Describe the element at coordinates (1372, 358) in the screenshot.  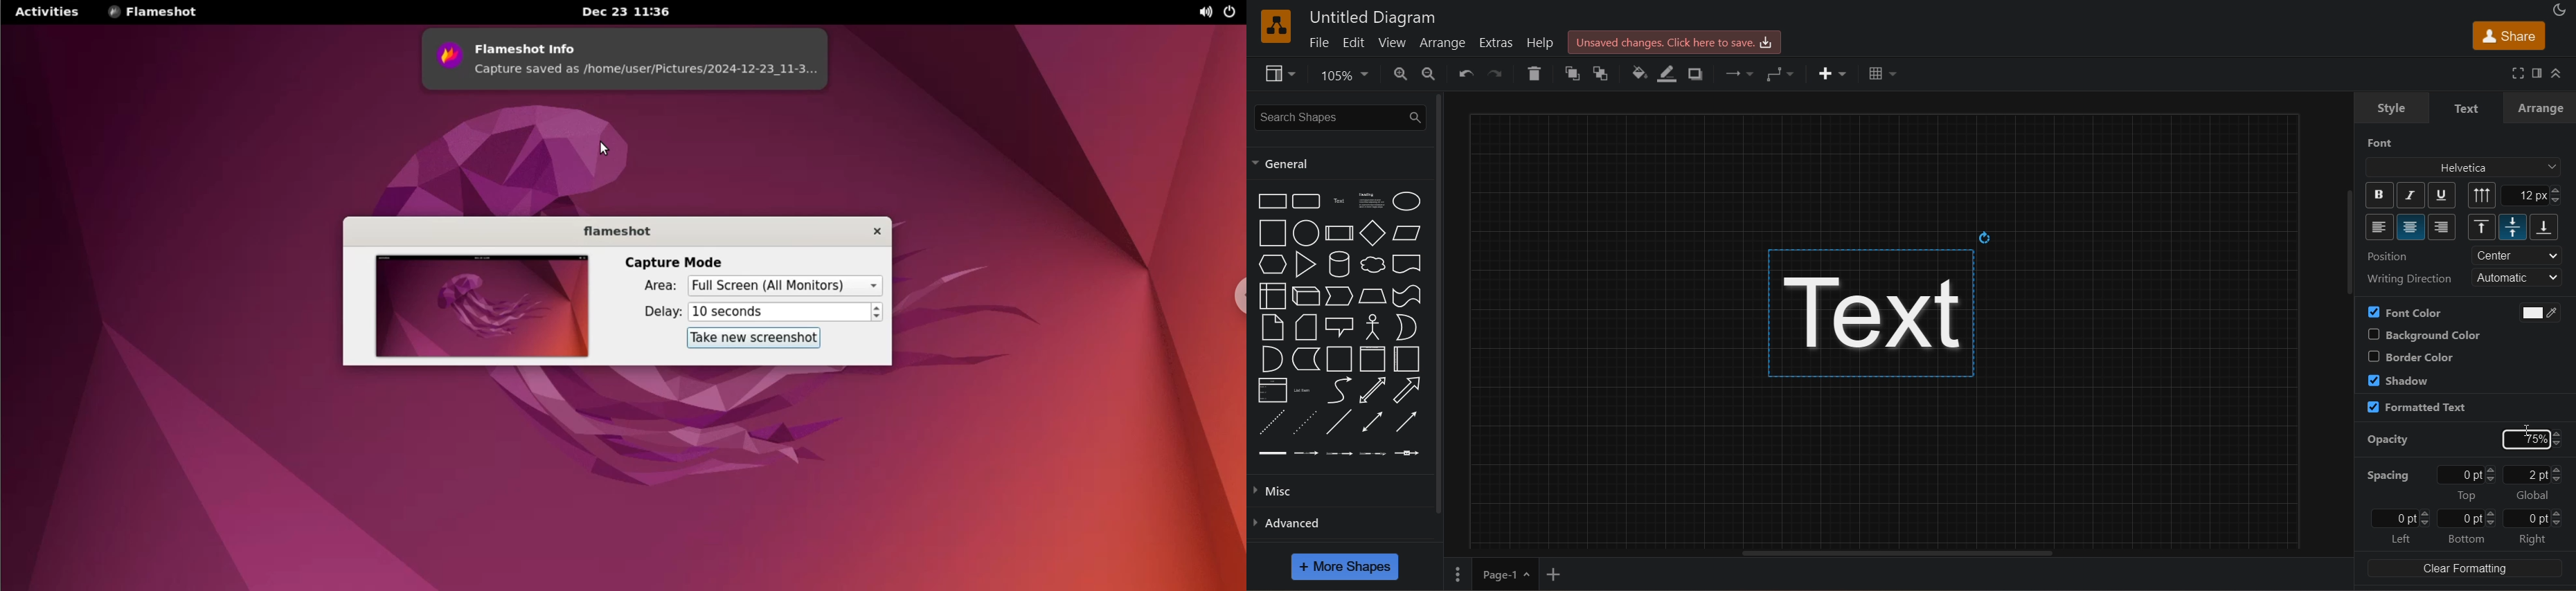
I see `vertical container` at that location.